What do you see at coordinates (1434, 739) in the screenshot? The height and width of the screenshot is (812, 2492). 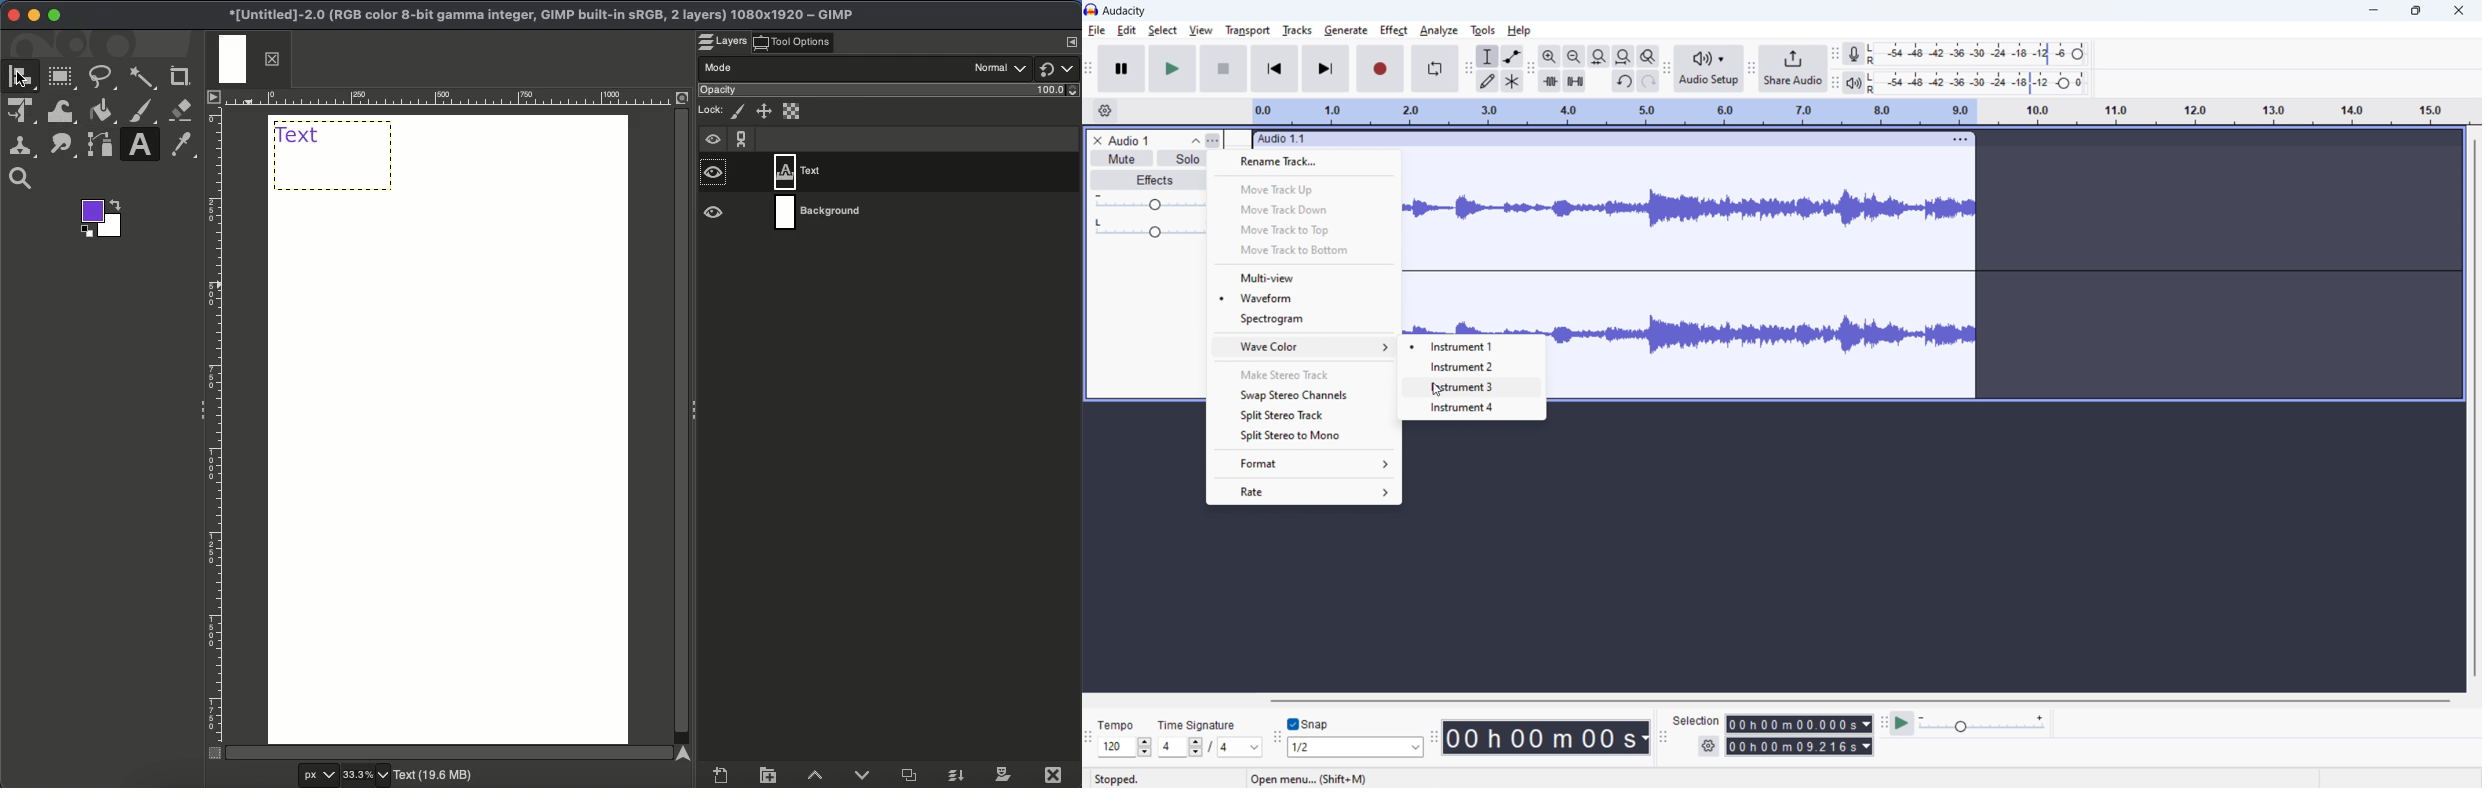 I see `time toolbar` at bounding box center [1434, 739].